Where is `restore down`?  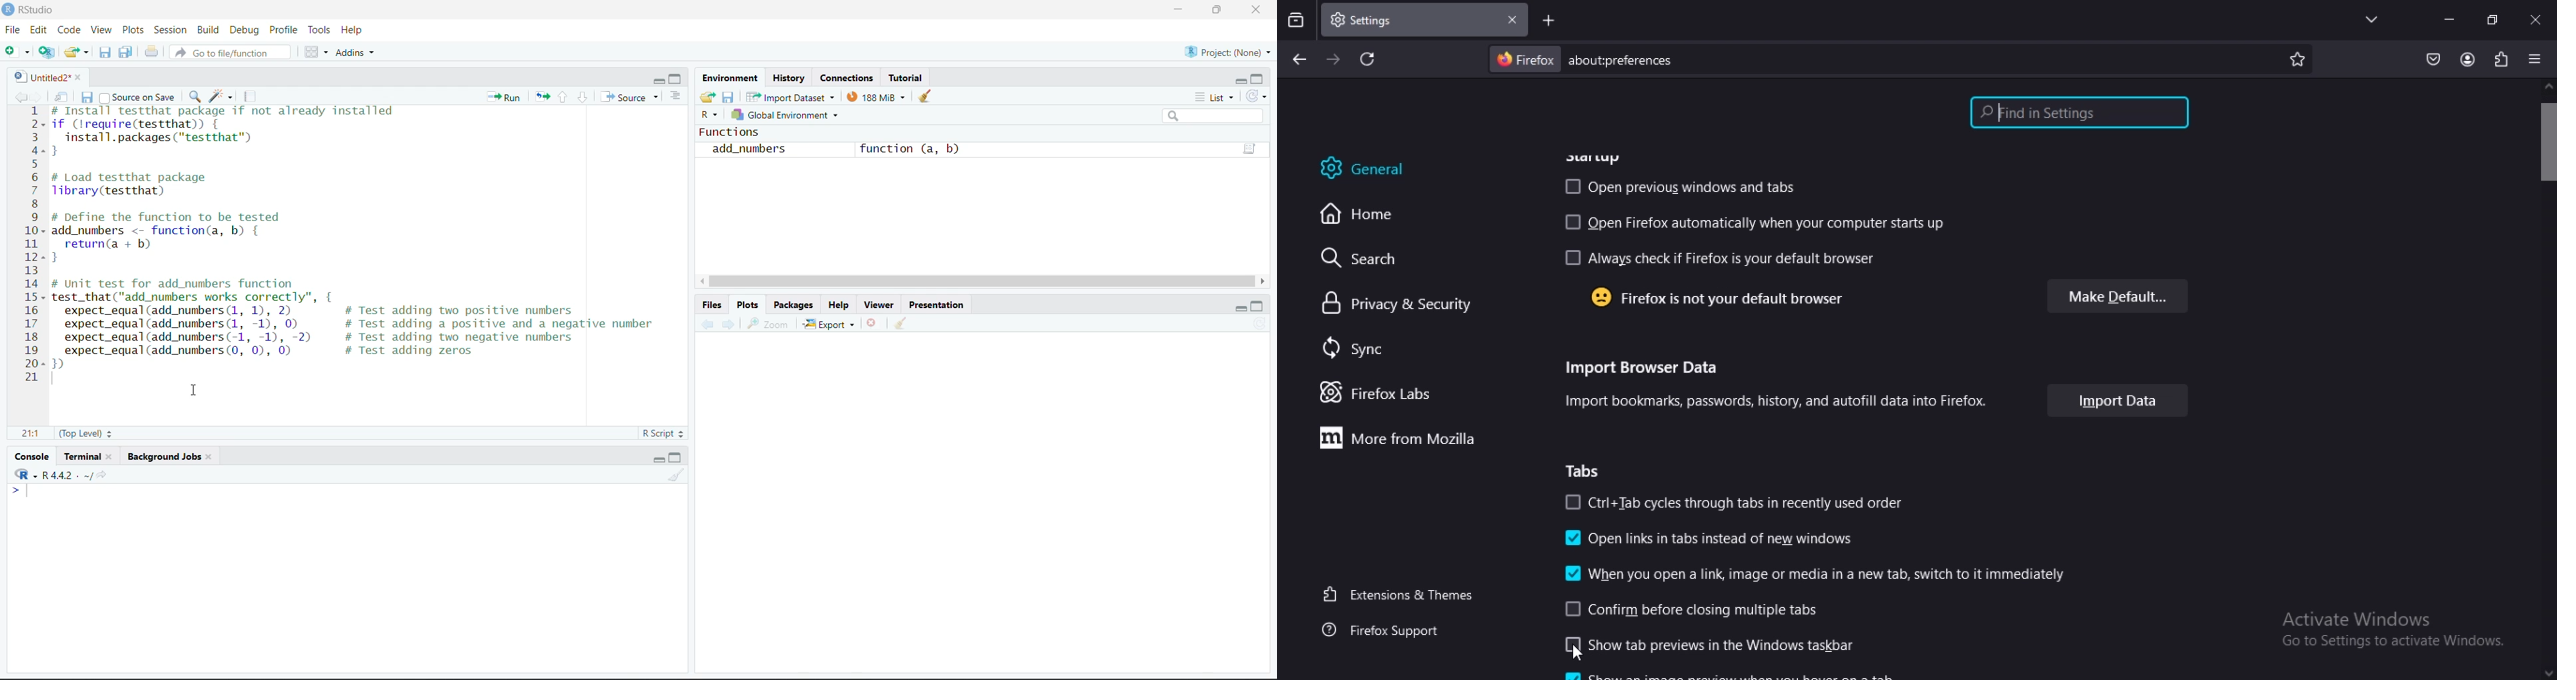
restore down is located at coordinates (2491, 20).